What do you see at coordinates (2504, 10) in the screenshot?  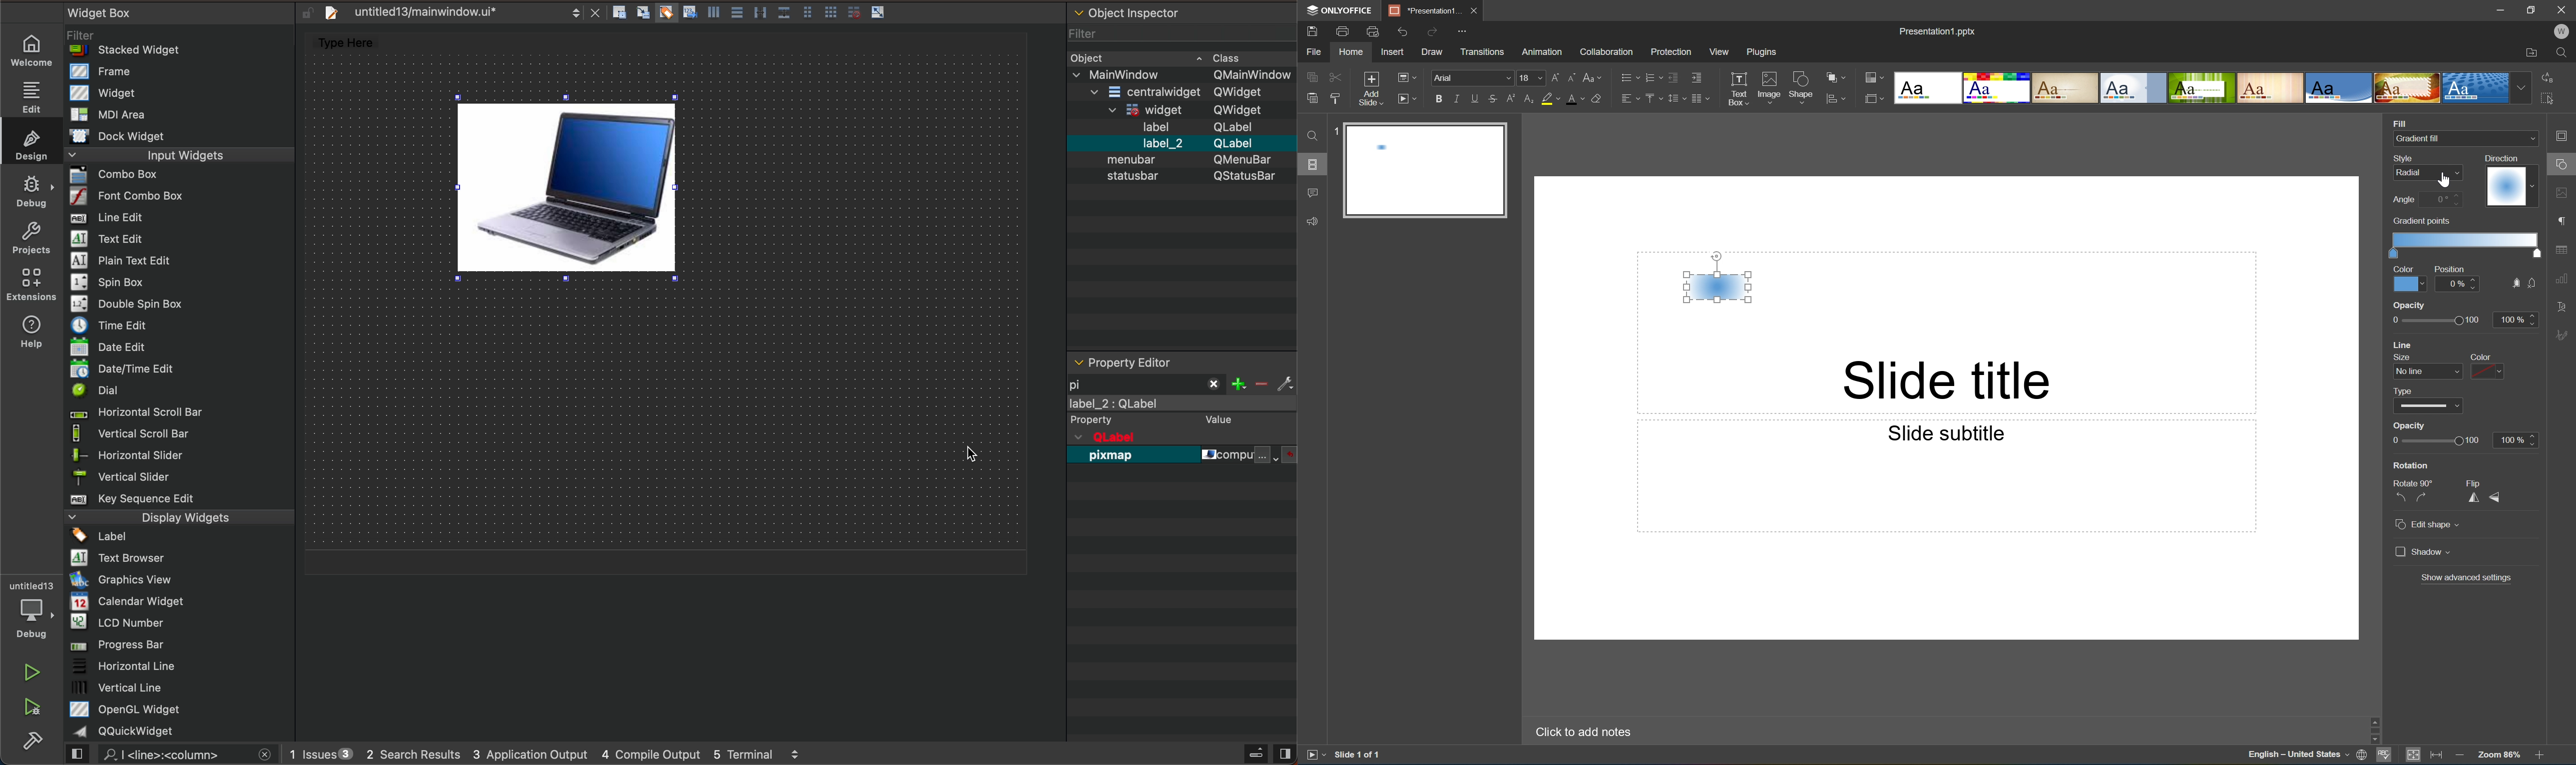 I see `Minimize` at bounding box center [2504, 10].